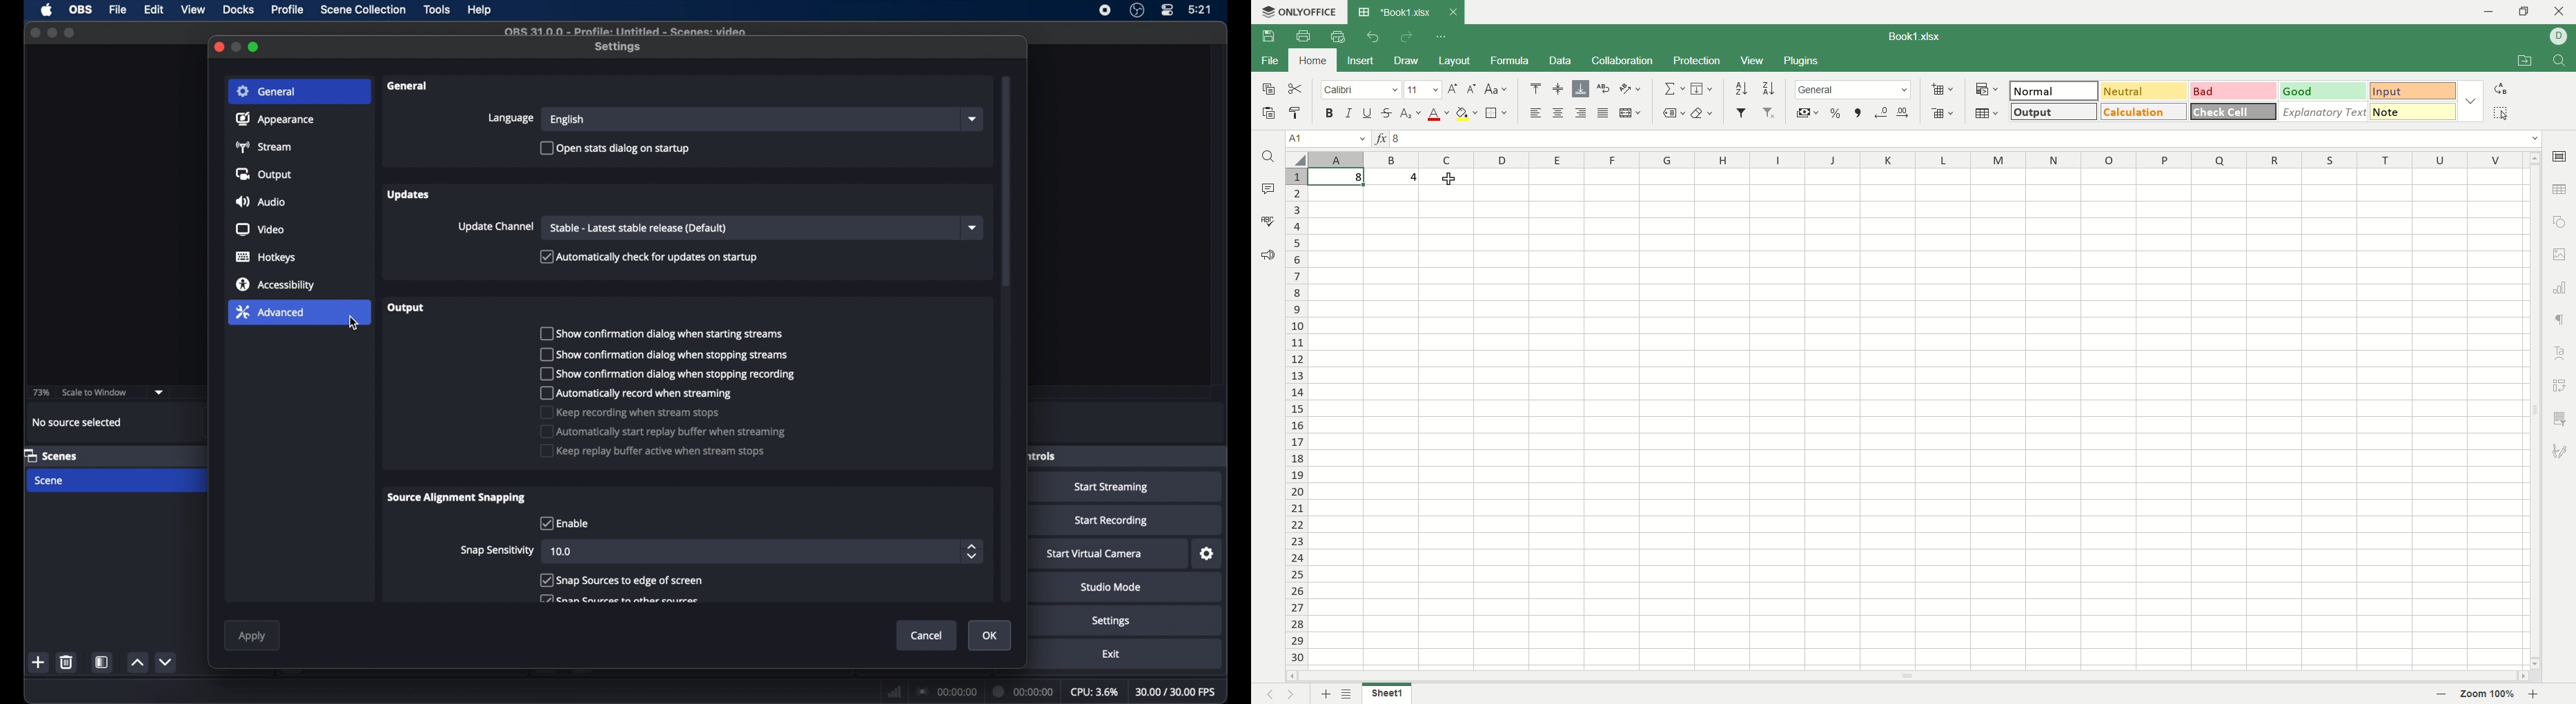 The image size is (2576, 728). Describe the element at coordinates (52, 33) in the screenshot. I see `minimize` at that location.